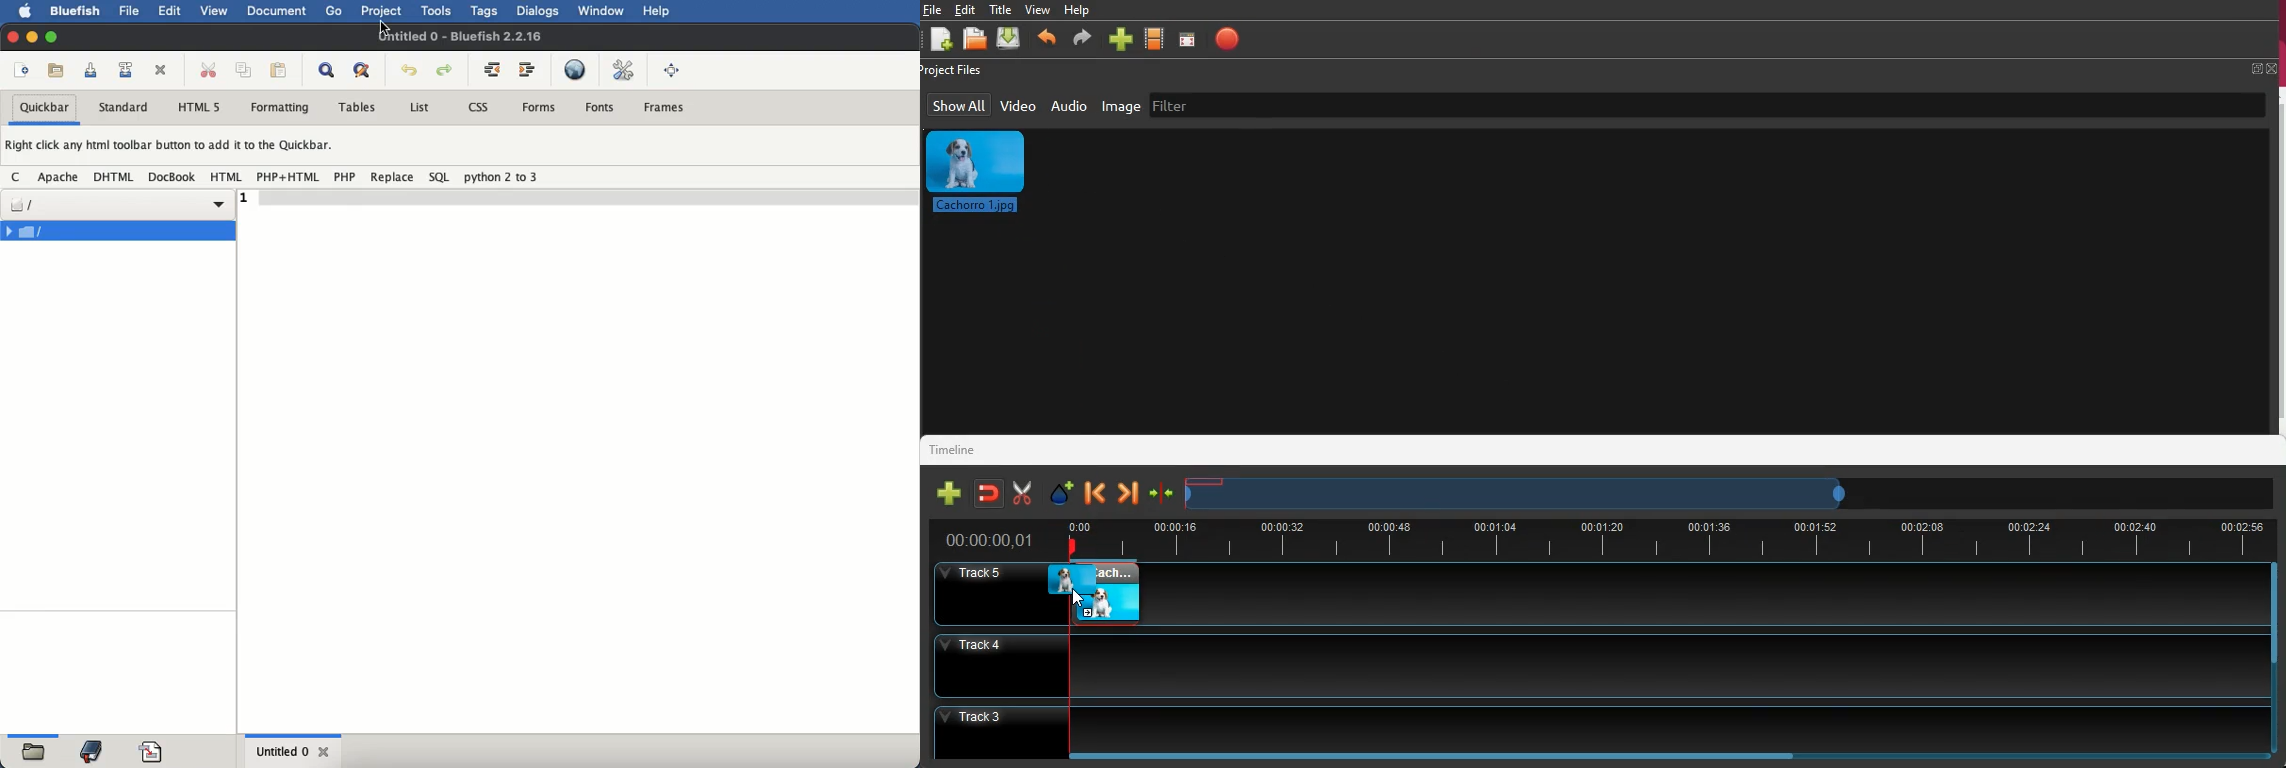 This screenshot has height=784, width=2296. What do you see at coordinates (24, 71) in the screenshot?
I see `new file` at bounding box center [24, 71].